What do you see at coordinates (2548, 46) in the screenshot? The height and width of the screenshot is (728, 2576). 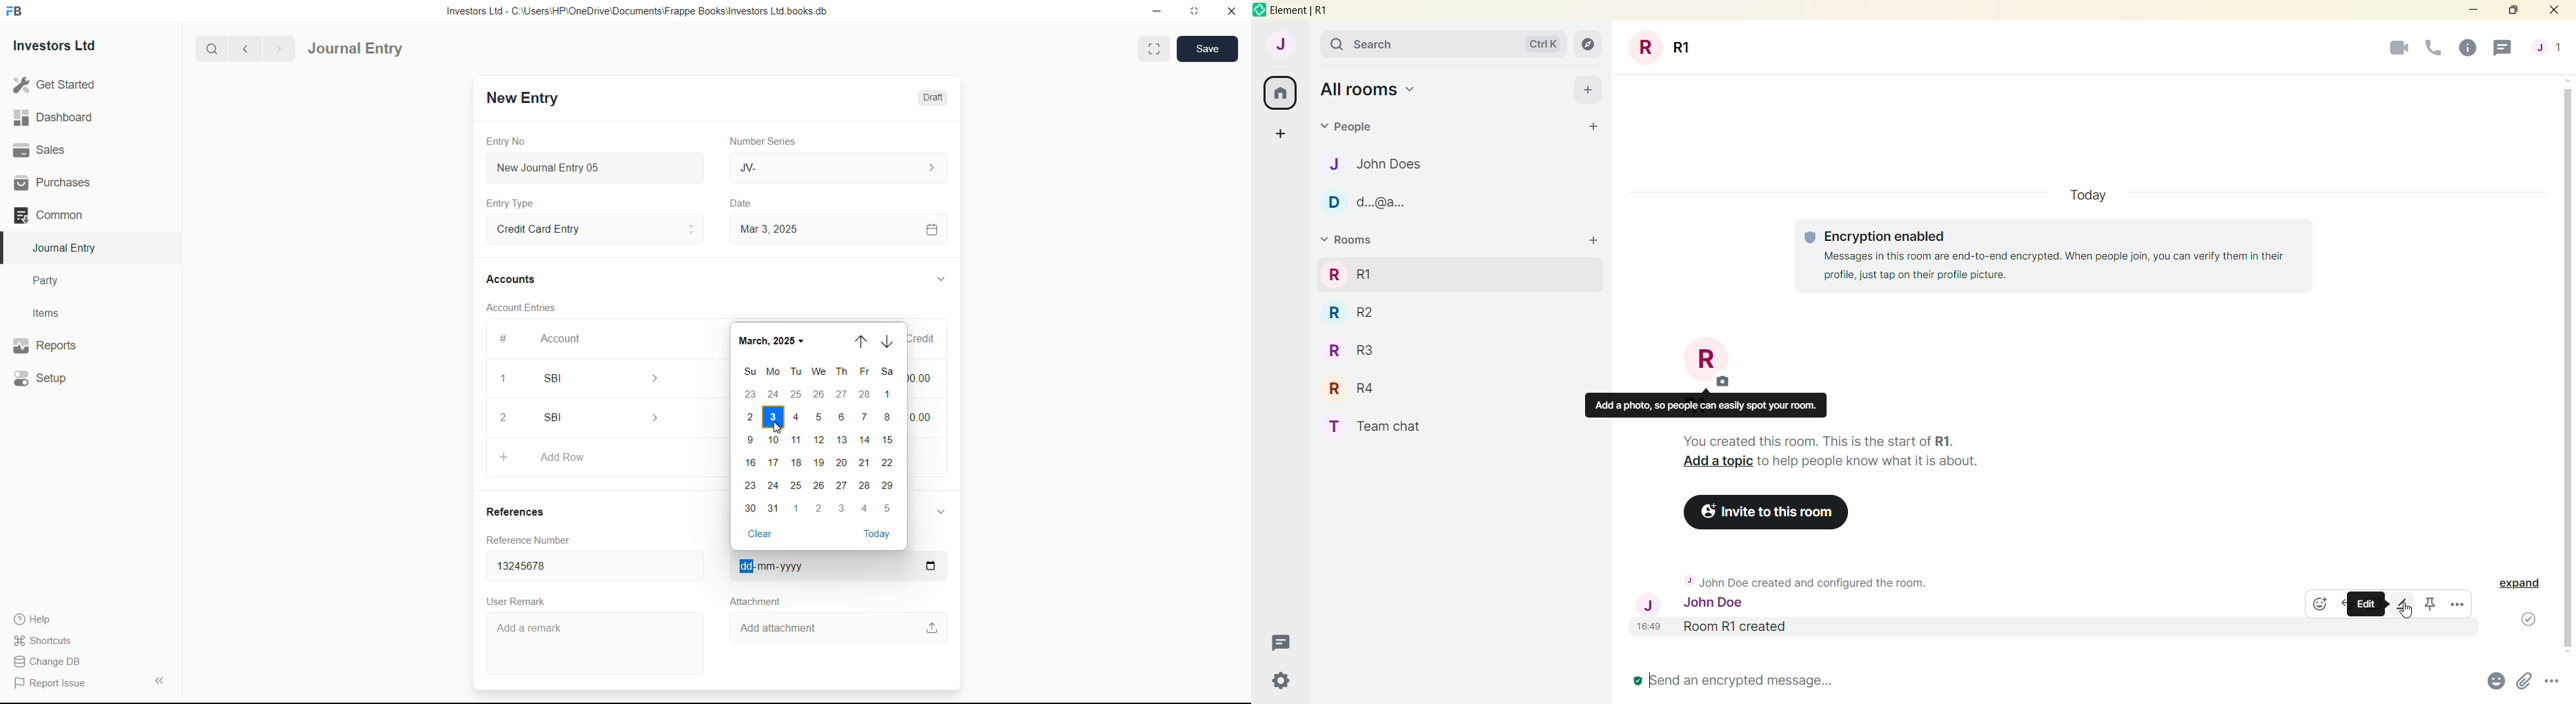 I see `people` at bounding box center [2548, 46].